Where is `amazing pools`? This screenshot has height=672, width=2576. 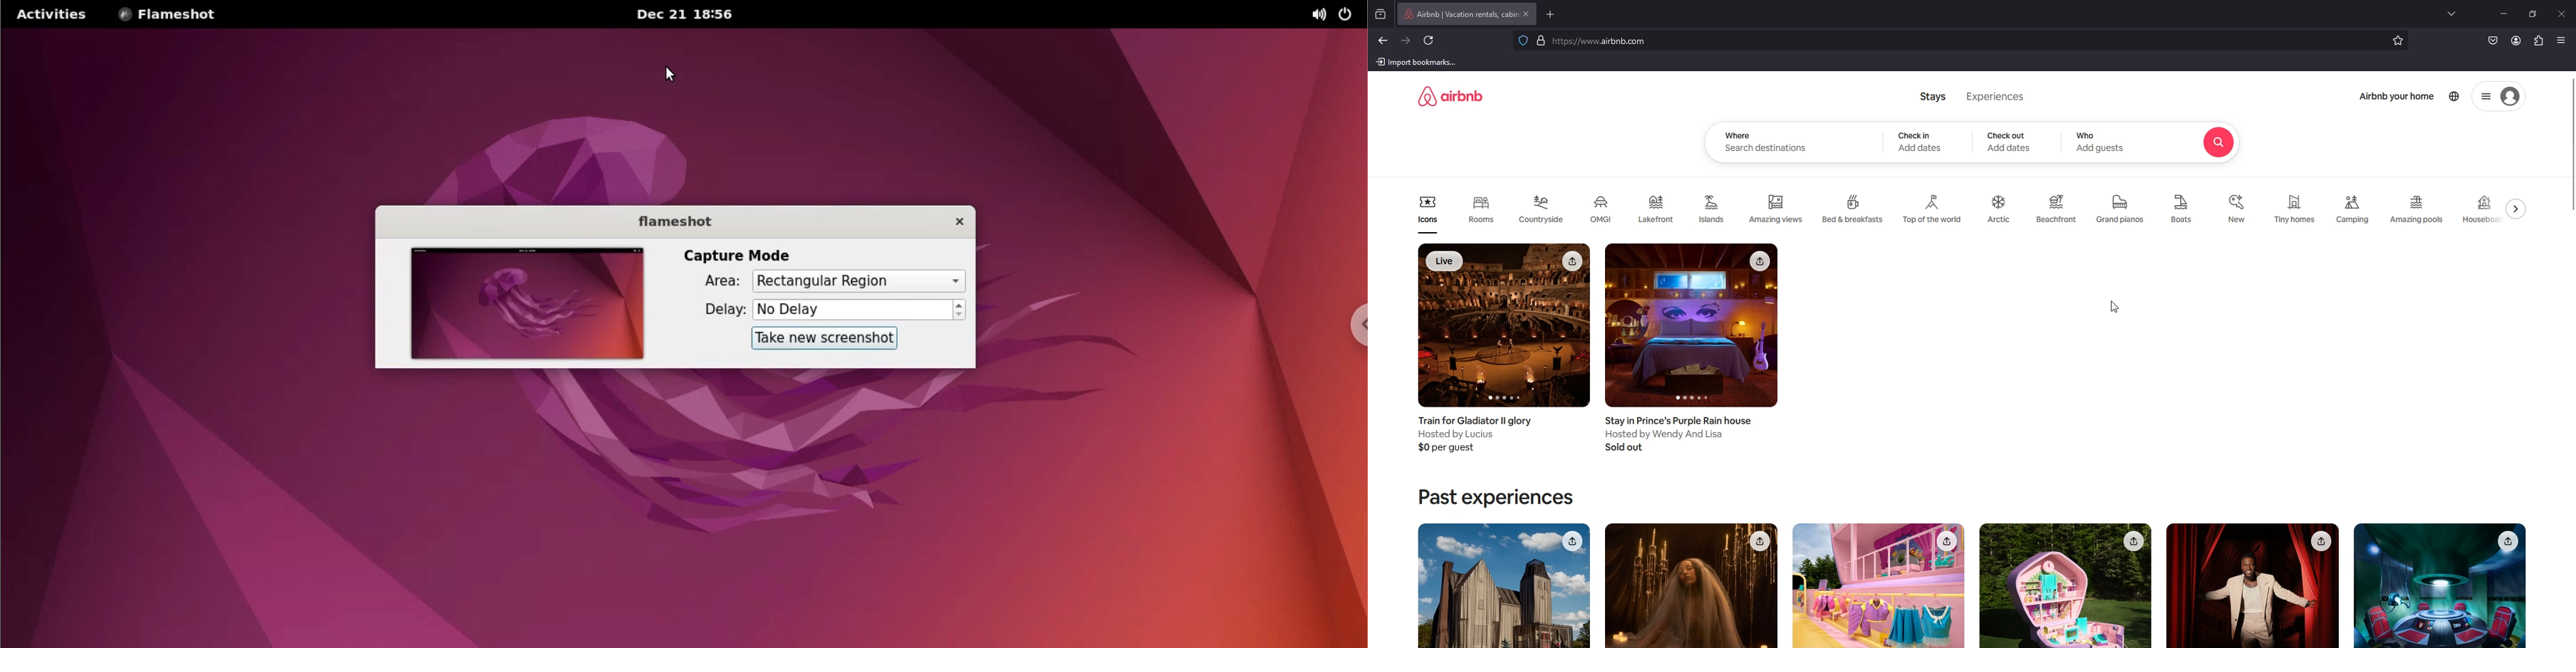
amazing pools is located at coordinates (2419, 209).